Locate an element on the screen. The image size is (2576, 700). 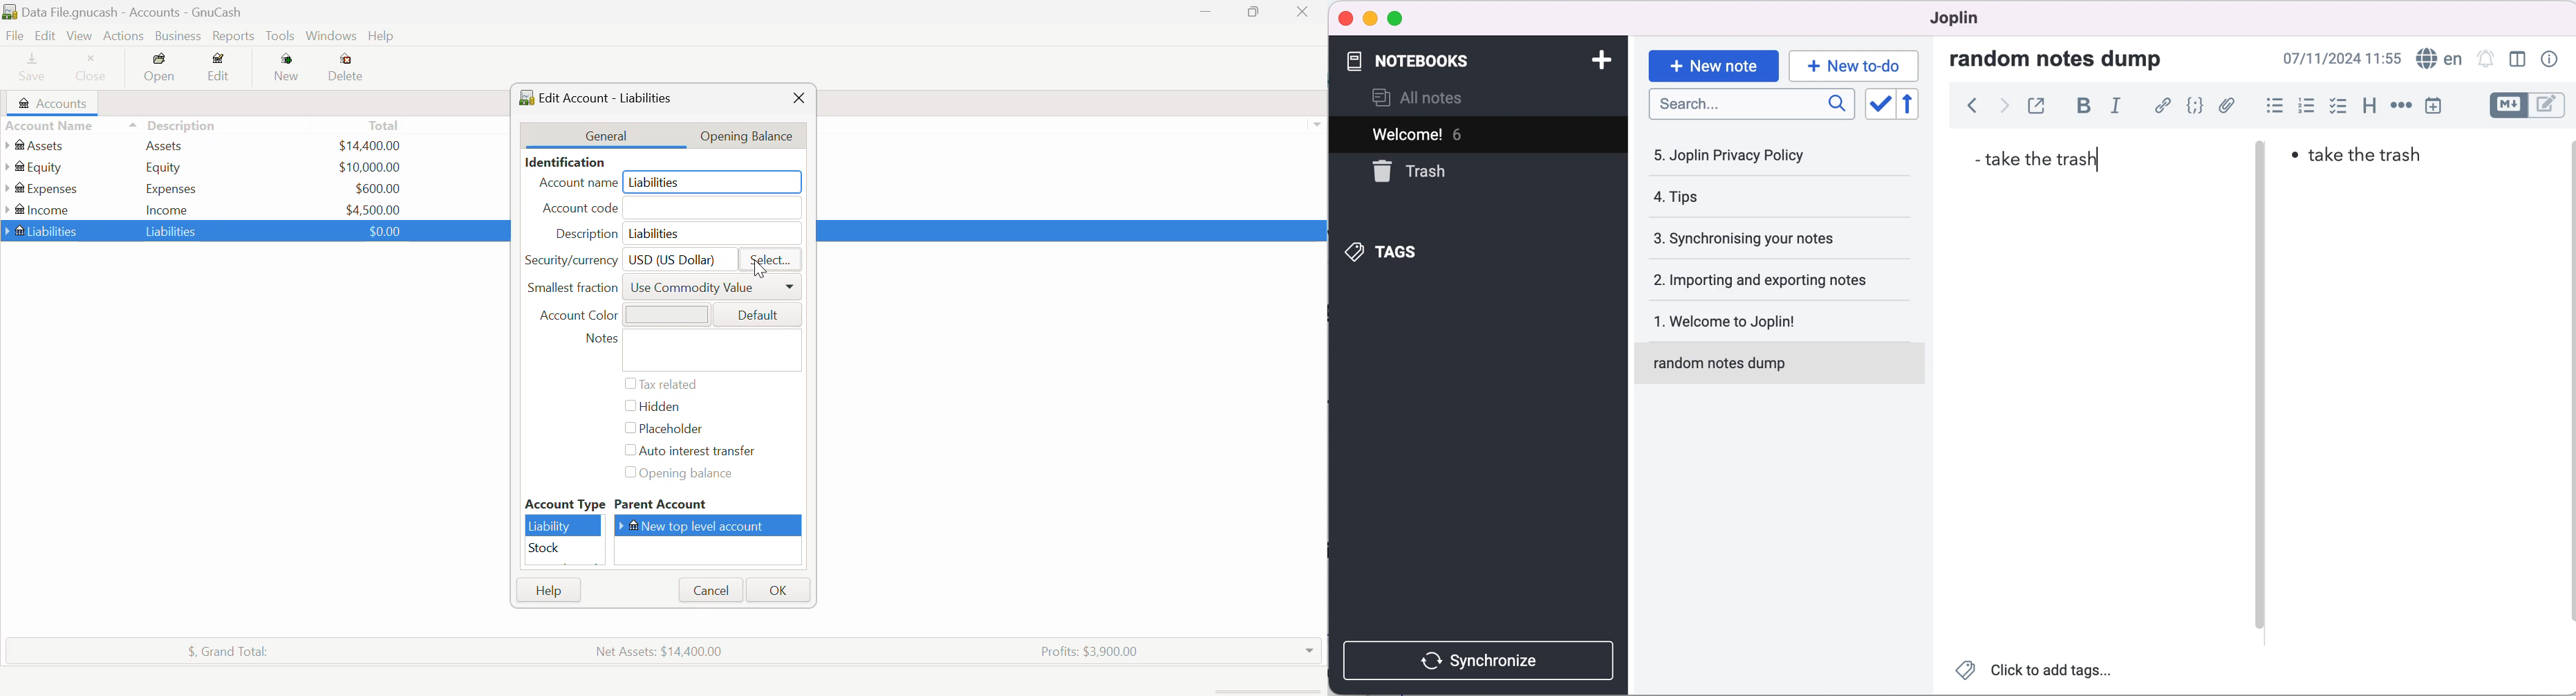
Liabilities is located at coordinates (173, 230).